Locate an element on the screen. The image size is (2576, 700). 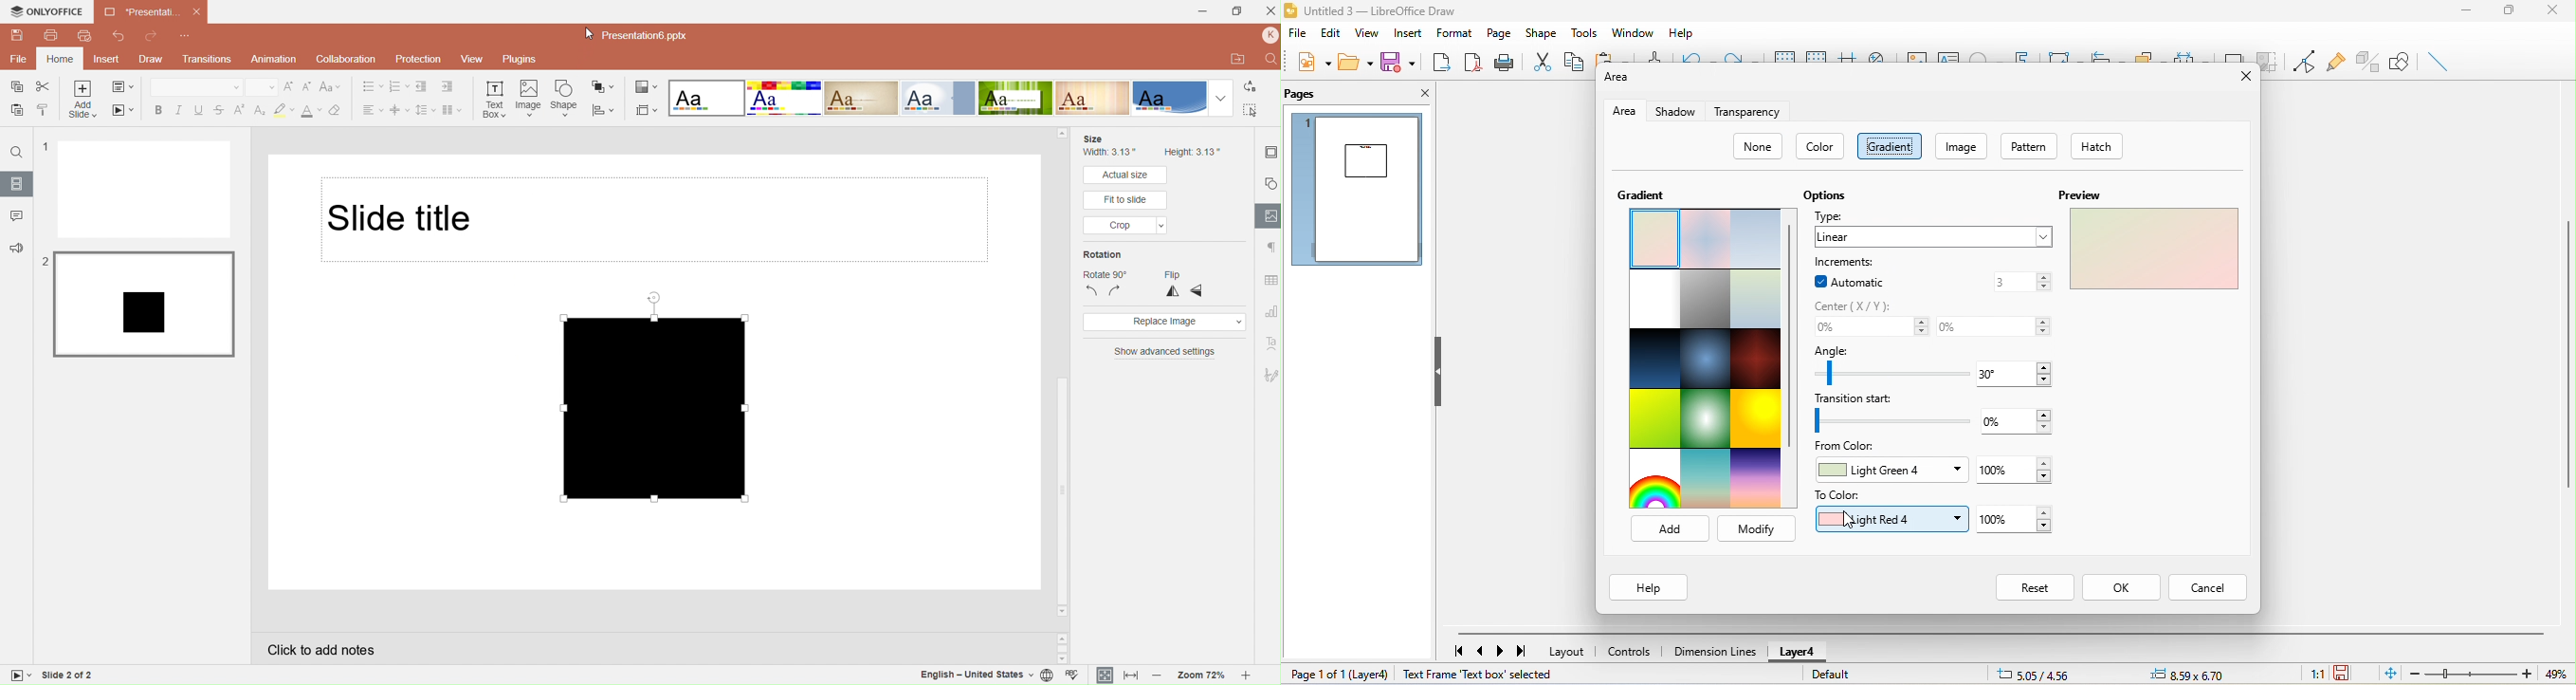
preview is located at coordinates (2083, 195).